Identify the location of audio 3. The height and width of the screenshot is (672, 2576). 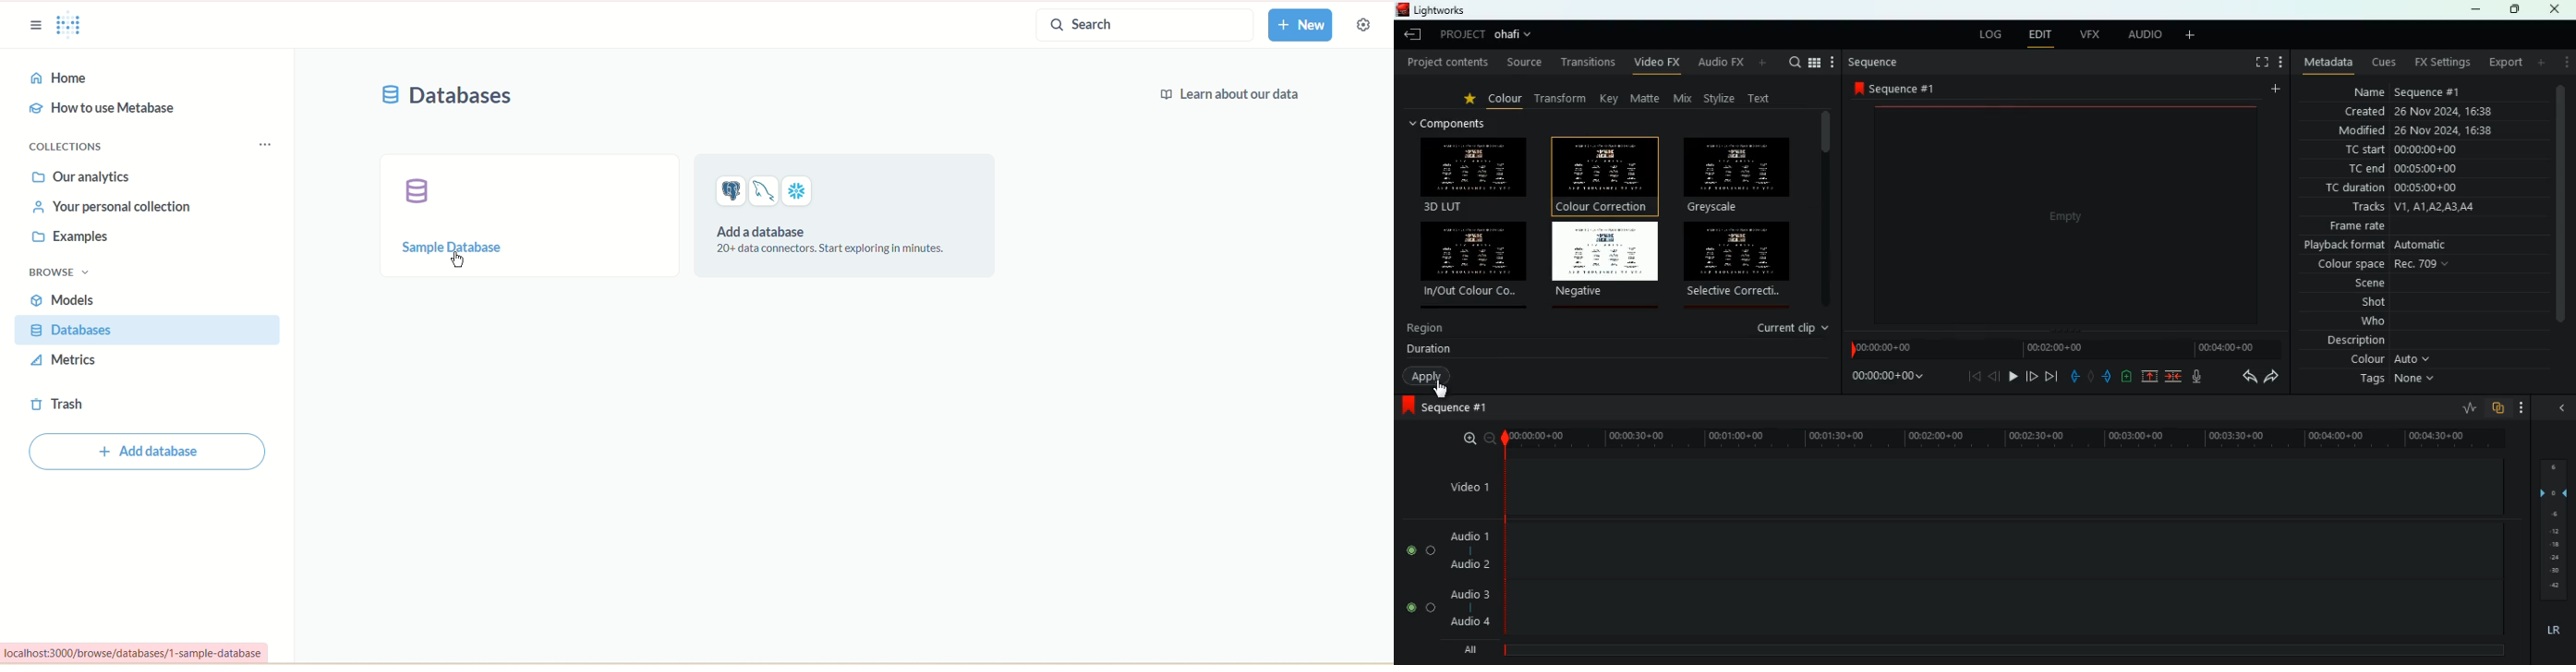
(1469, 595).